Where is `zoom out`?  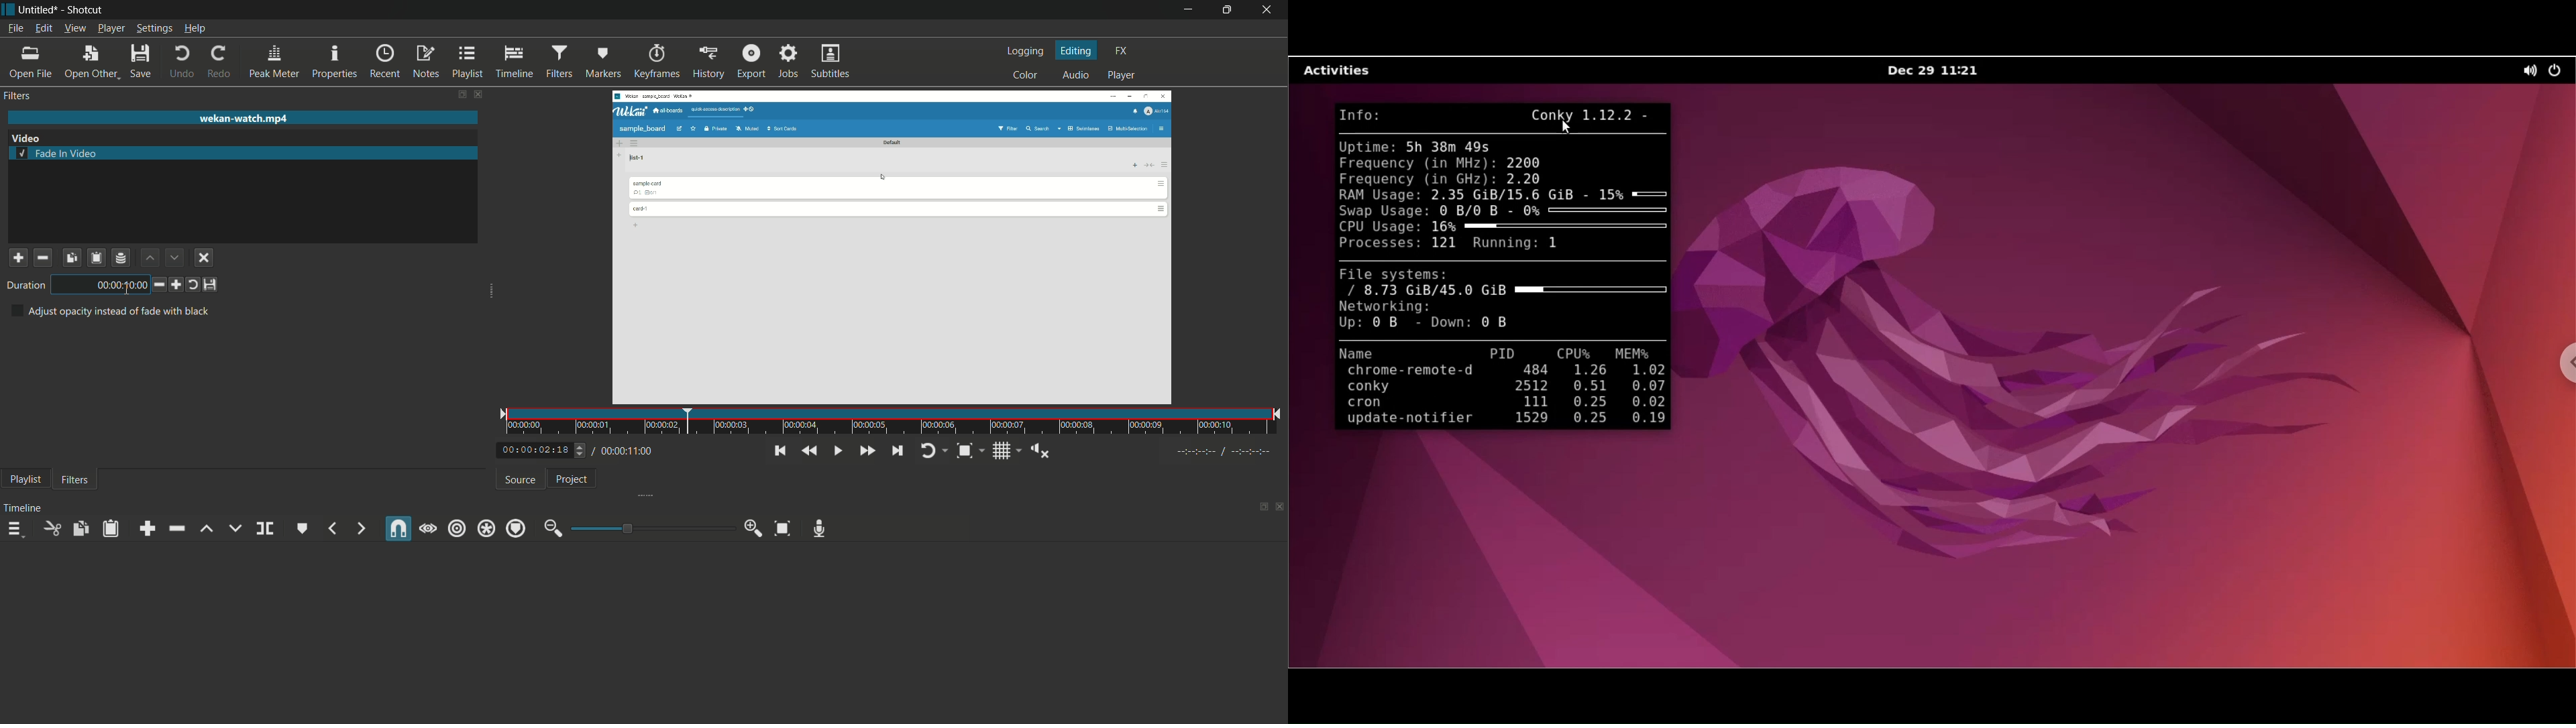
zoom out is located at coordinates (553, 528).